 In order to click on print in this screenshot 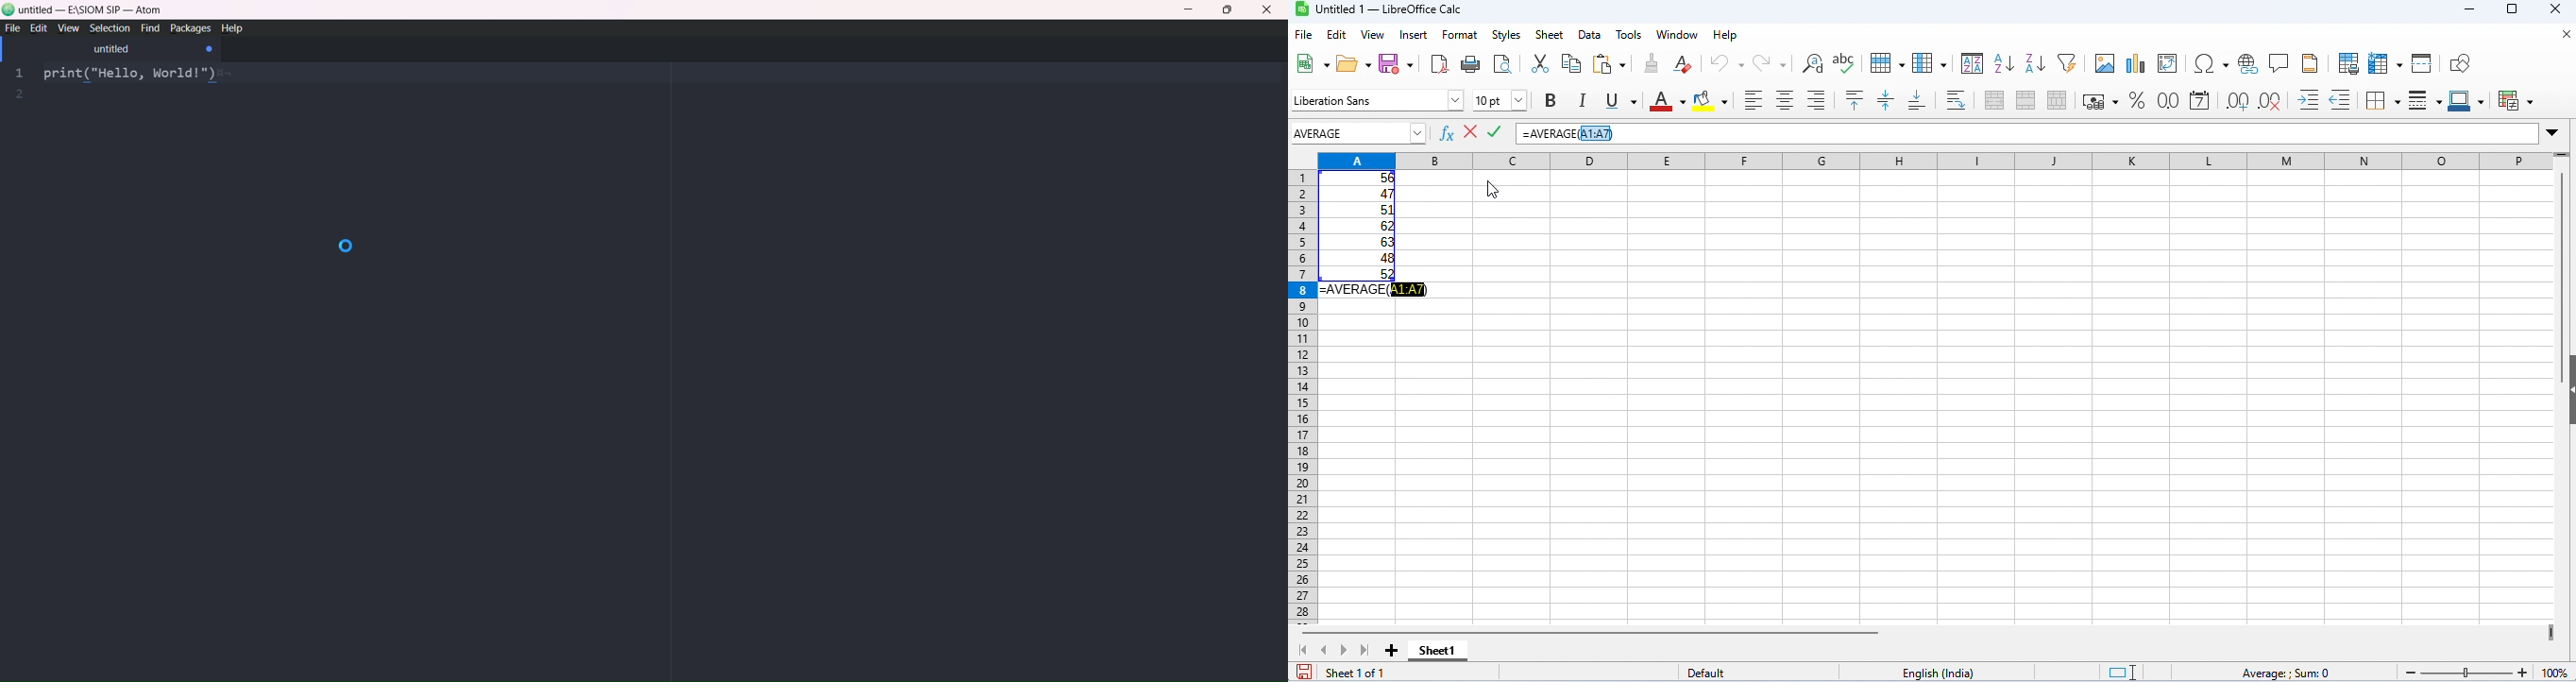, I will do `click(1469, 63)`.